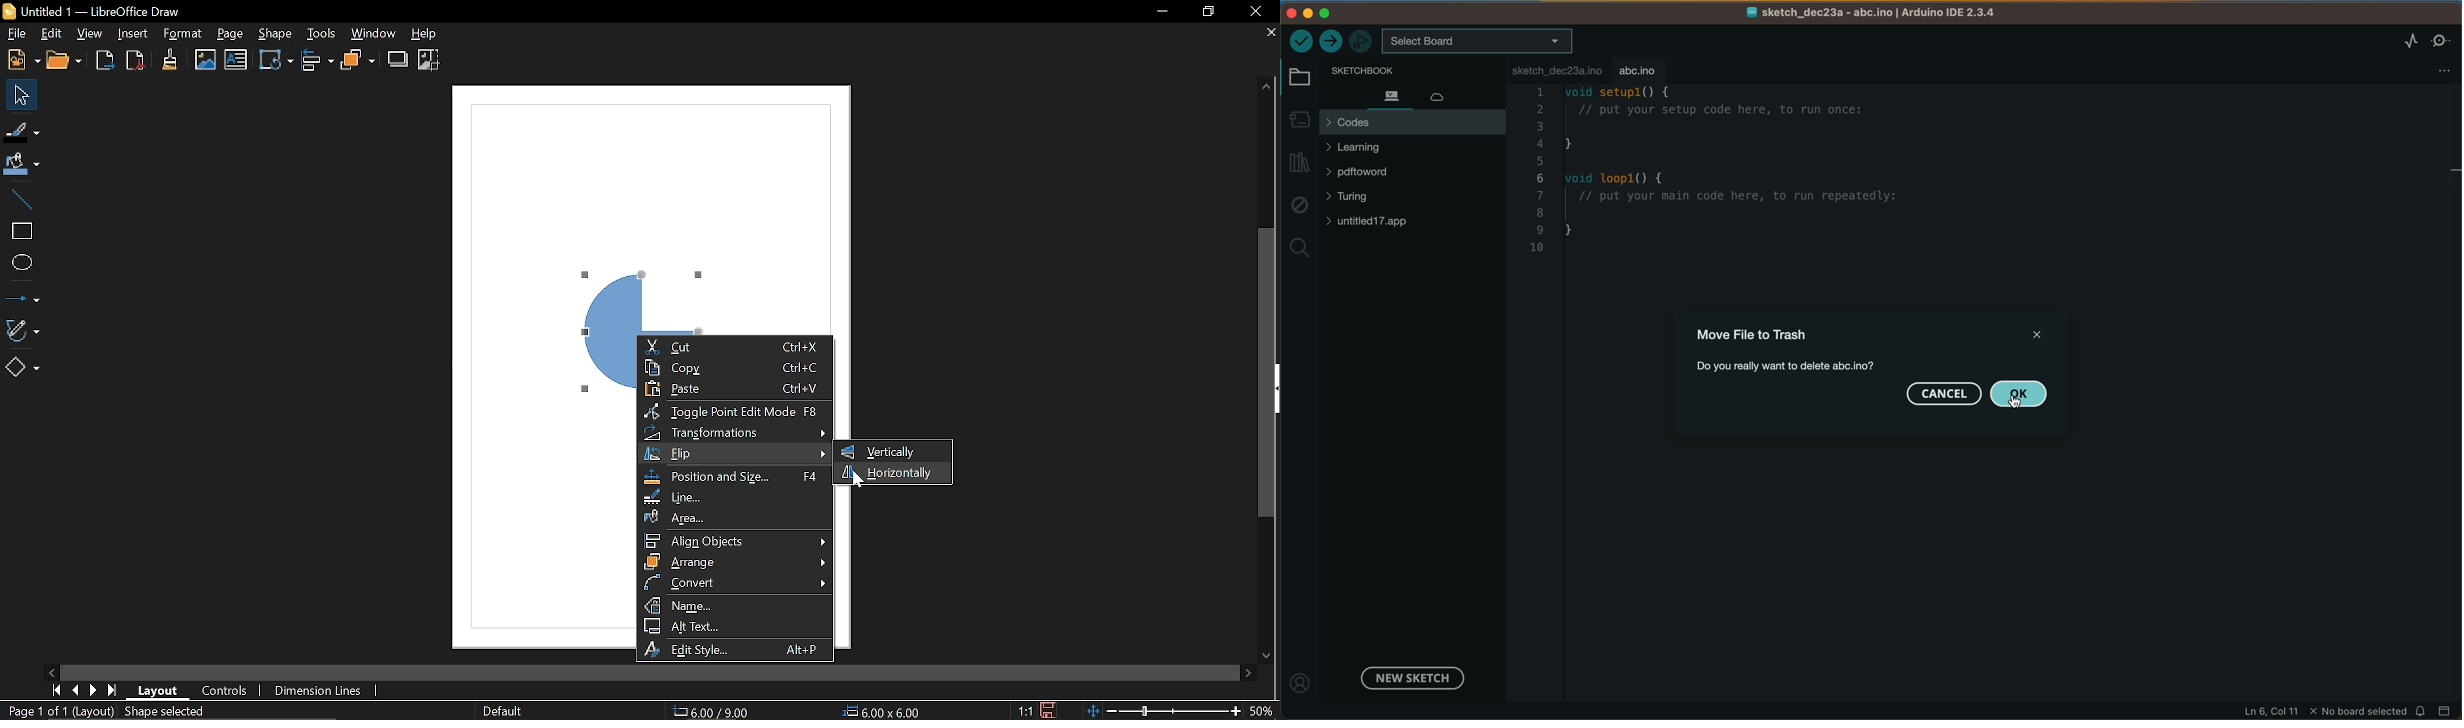 Image resolution: width=2464 pixels, height=728 pixels. I want to click on Allign object, so click(736, 541).